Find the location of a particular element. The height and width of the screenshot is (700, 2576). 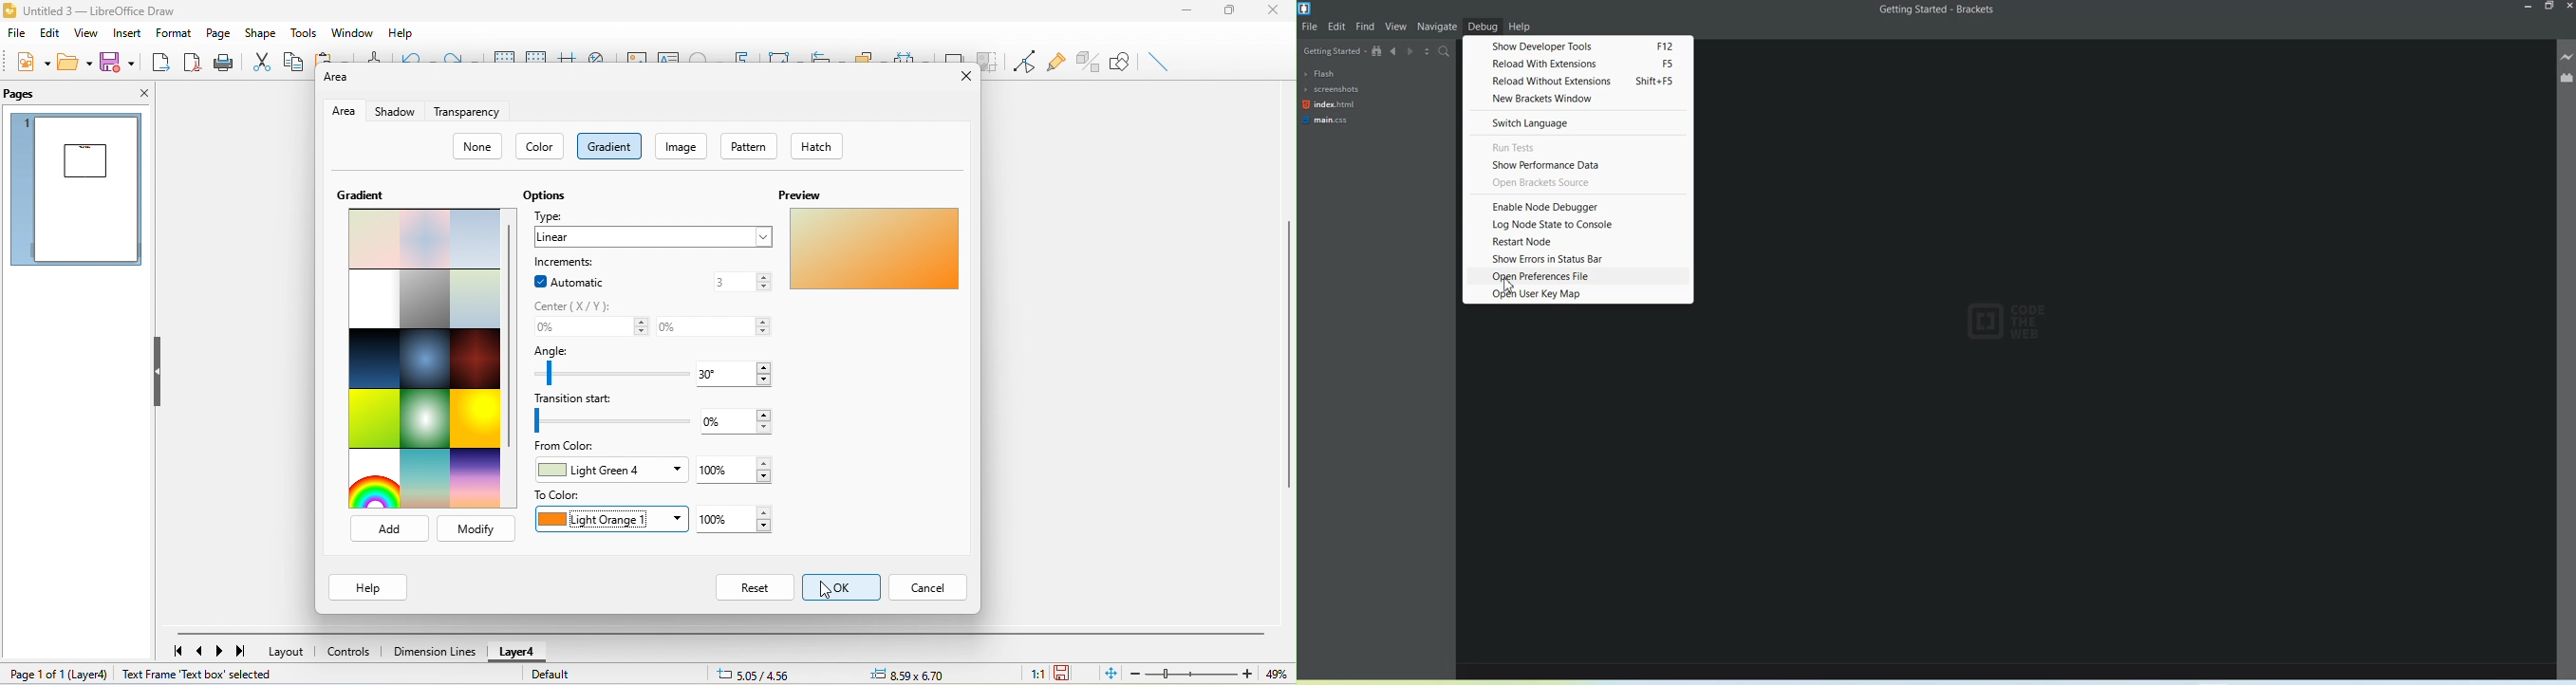

undo is located at coordinates (415, 53).